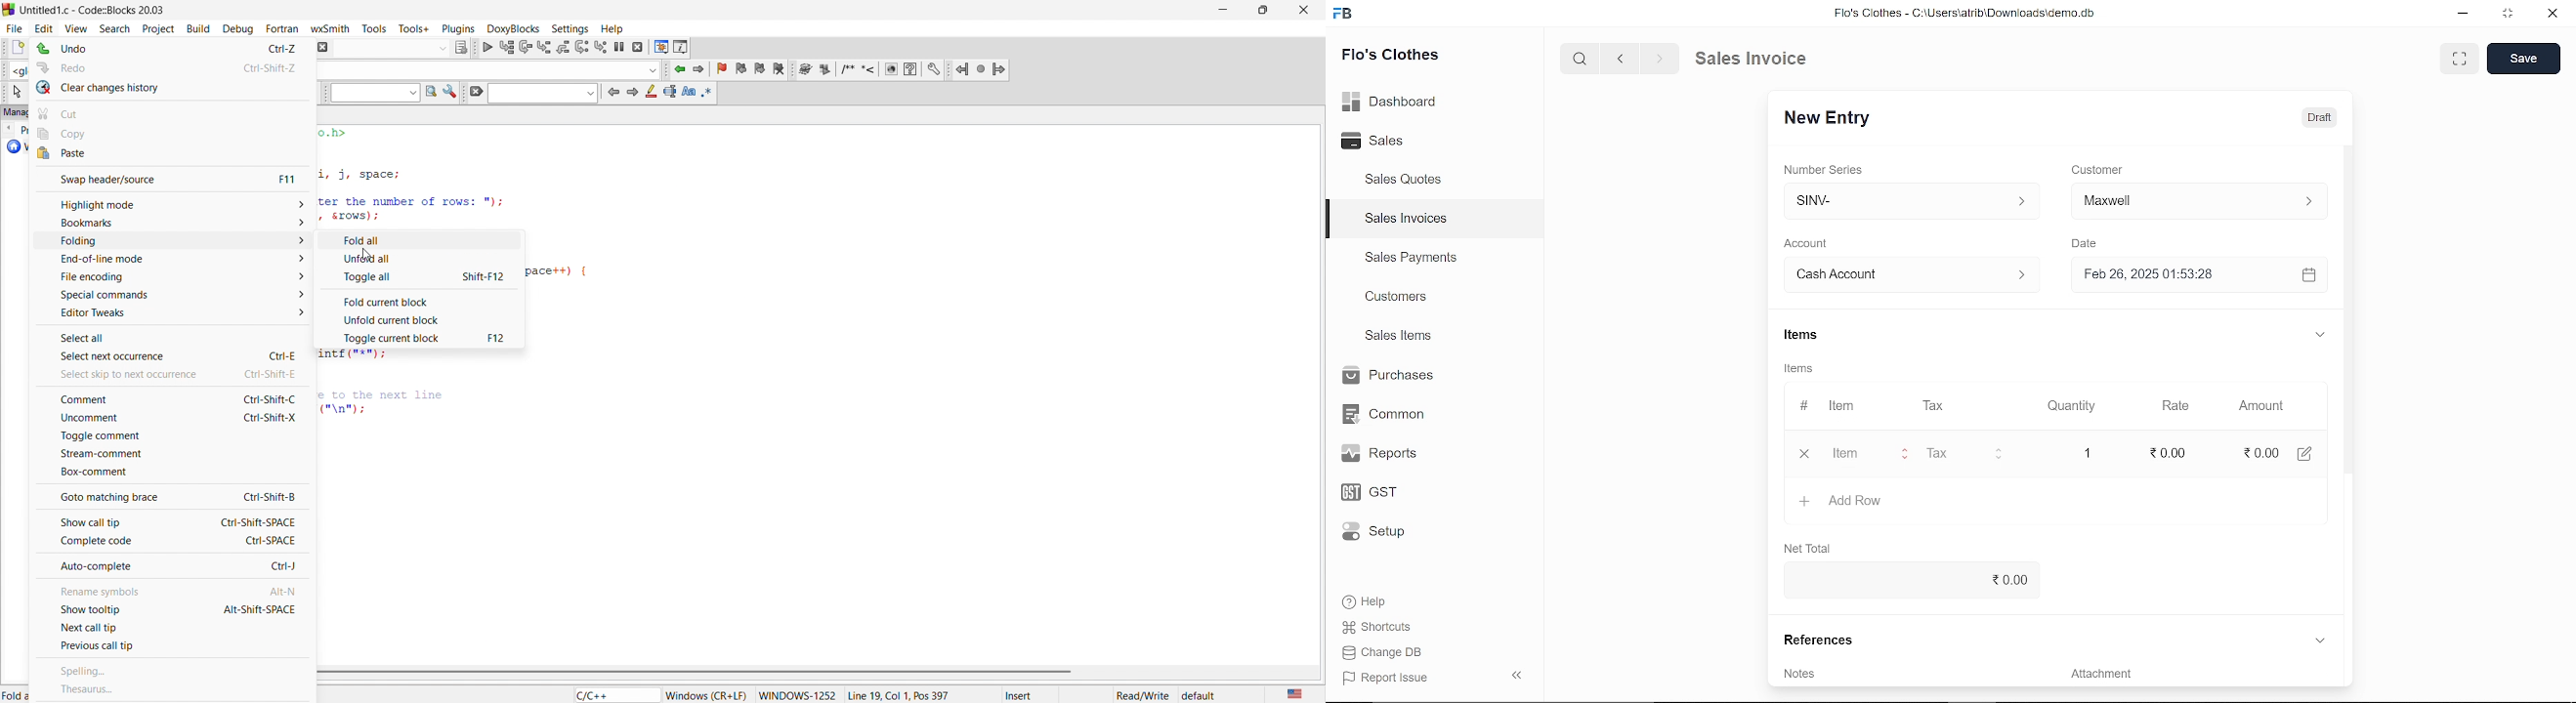 The image size is (2576, 728). What do you see at coordinates (1386, 493) in the screenshot?
I see `GST` at bounding box center [1386, 493].